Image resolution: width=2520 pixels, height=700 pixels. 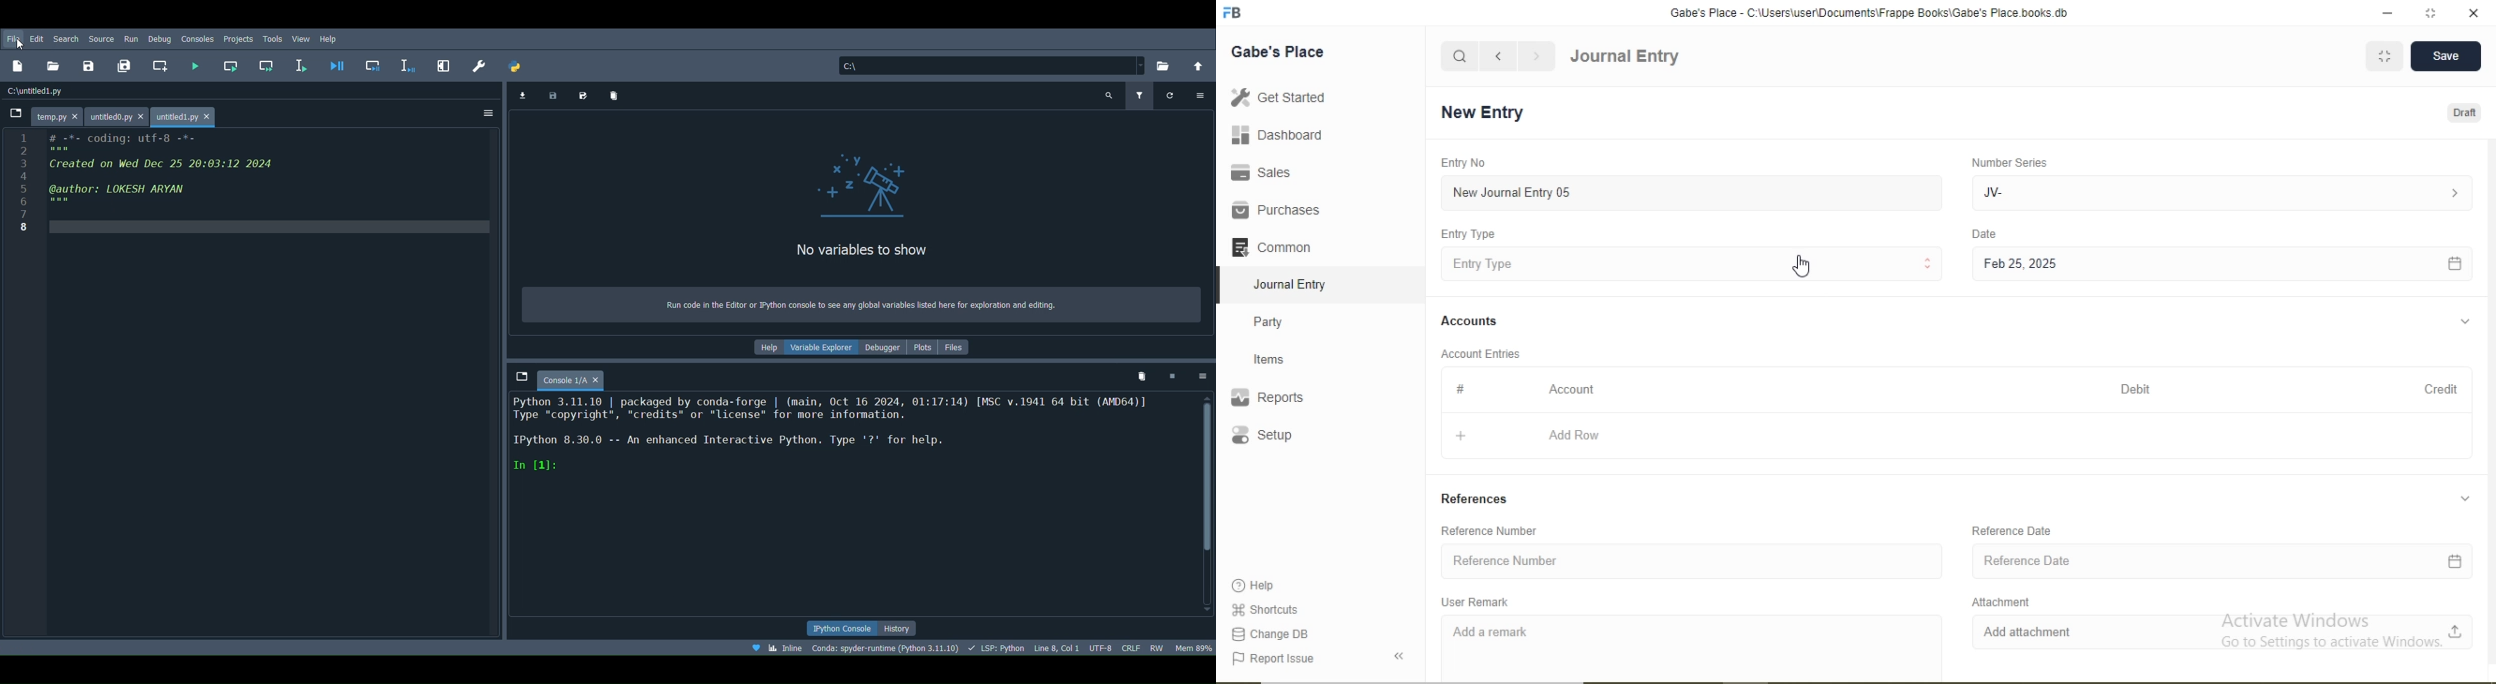 What do you see at coordinates (1294, 659) in the screenshot?
I see `‘Report Issue` at bounding box center [1294, 659].